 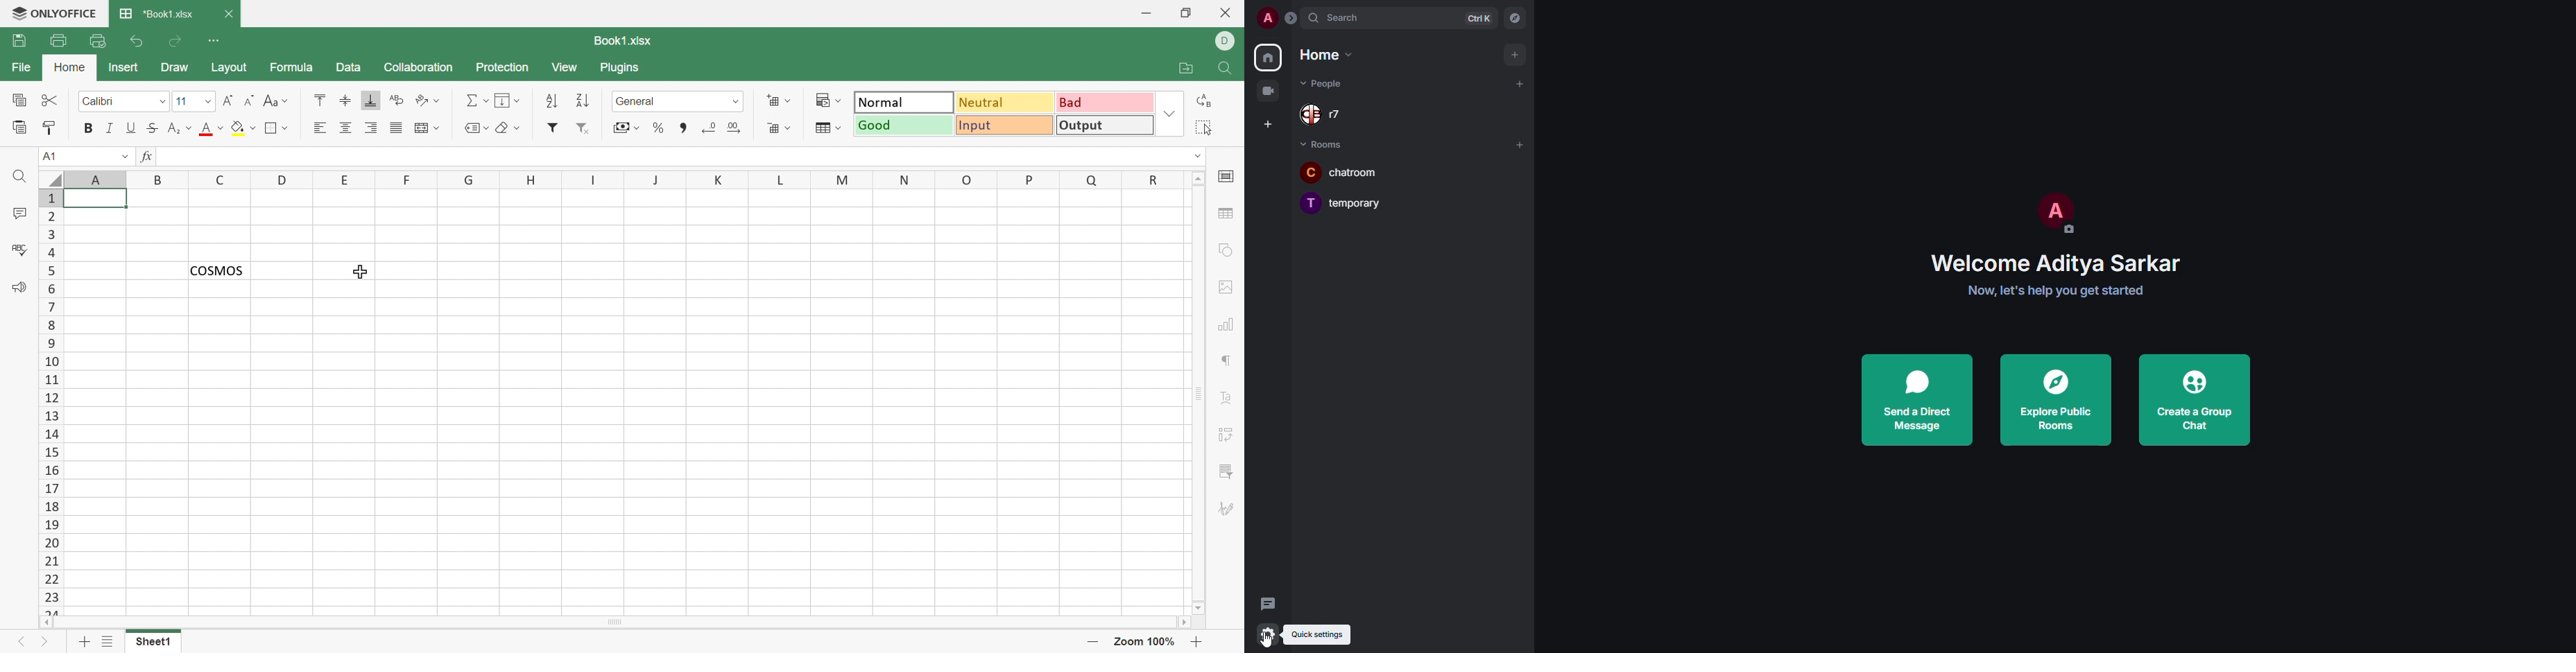 I want to click on Find, so click(x=20, y=178).